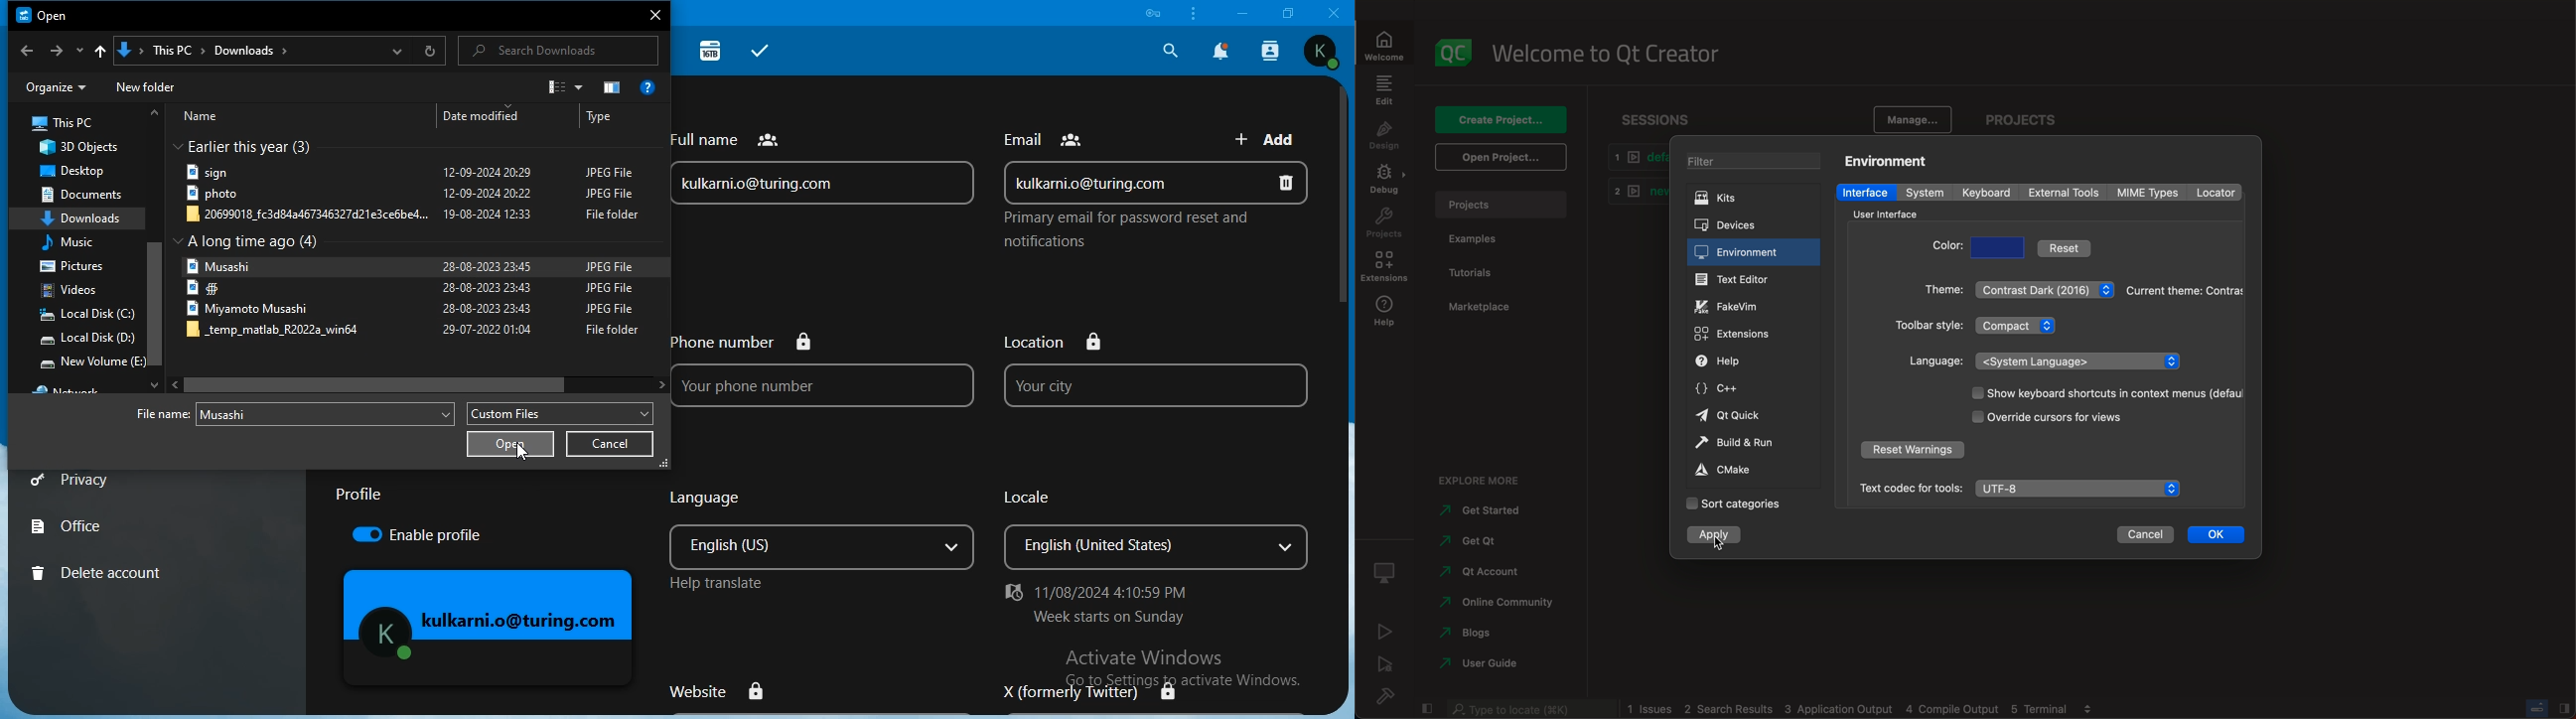 The height and width of the screenshot is (728, 2576). Describe the element at coordinates (397, 117) in the screenshot. I see `text` at that location.